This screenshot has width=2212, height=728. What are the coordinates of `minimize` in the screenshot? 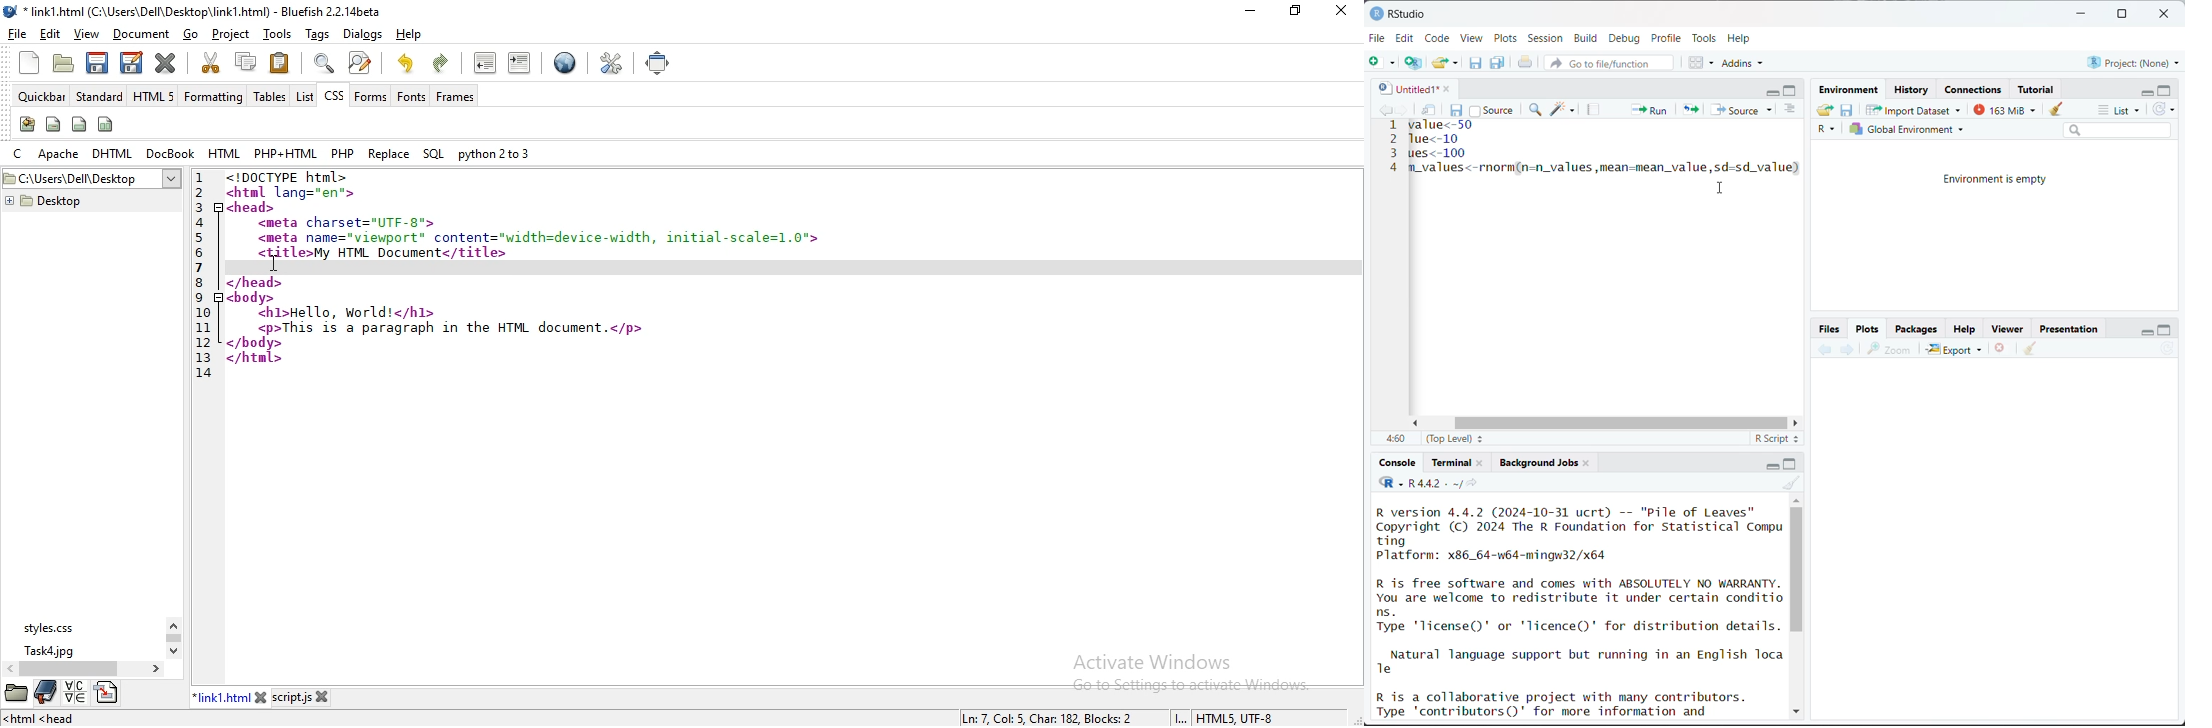 It's located at (2145, 91).